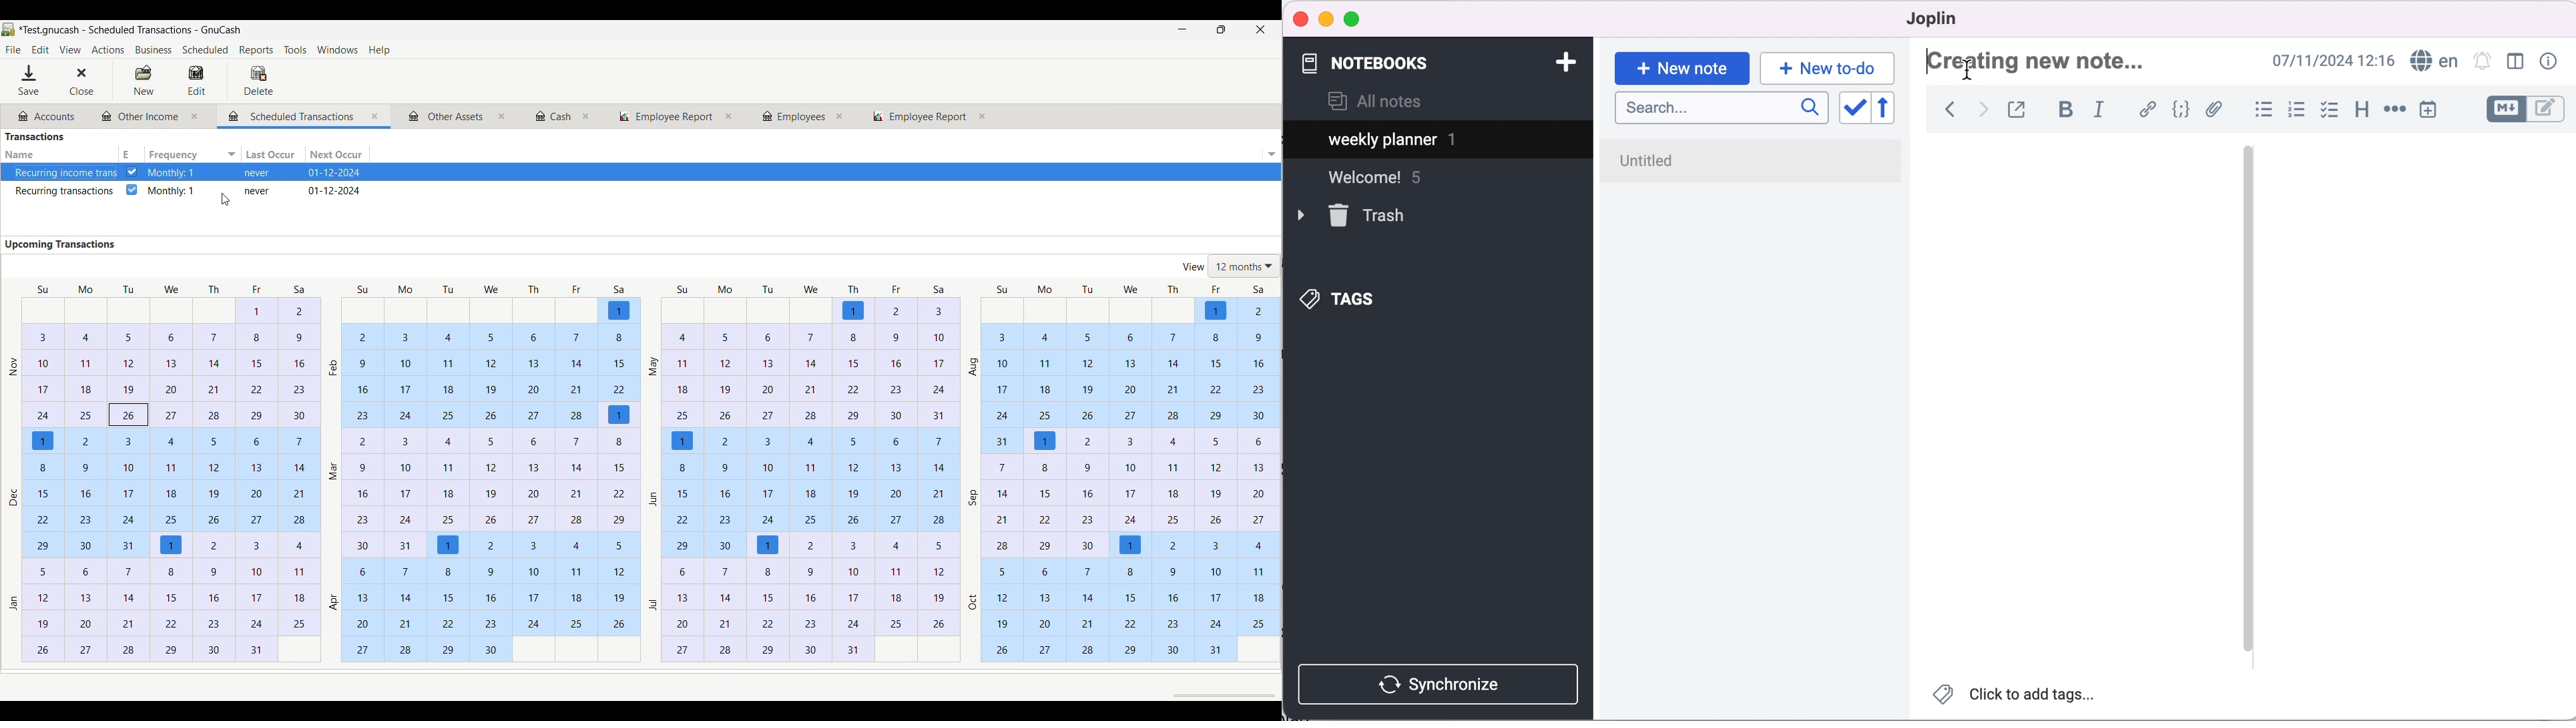 Image resolution: width=2576 pixels, height=728 pixels. Describe the element at coordinates (2519, 63) in the screenshot. I see `toggle editor layout` at that location.